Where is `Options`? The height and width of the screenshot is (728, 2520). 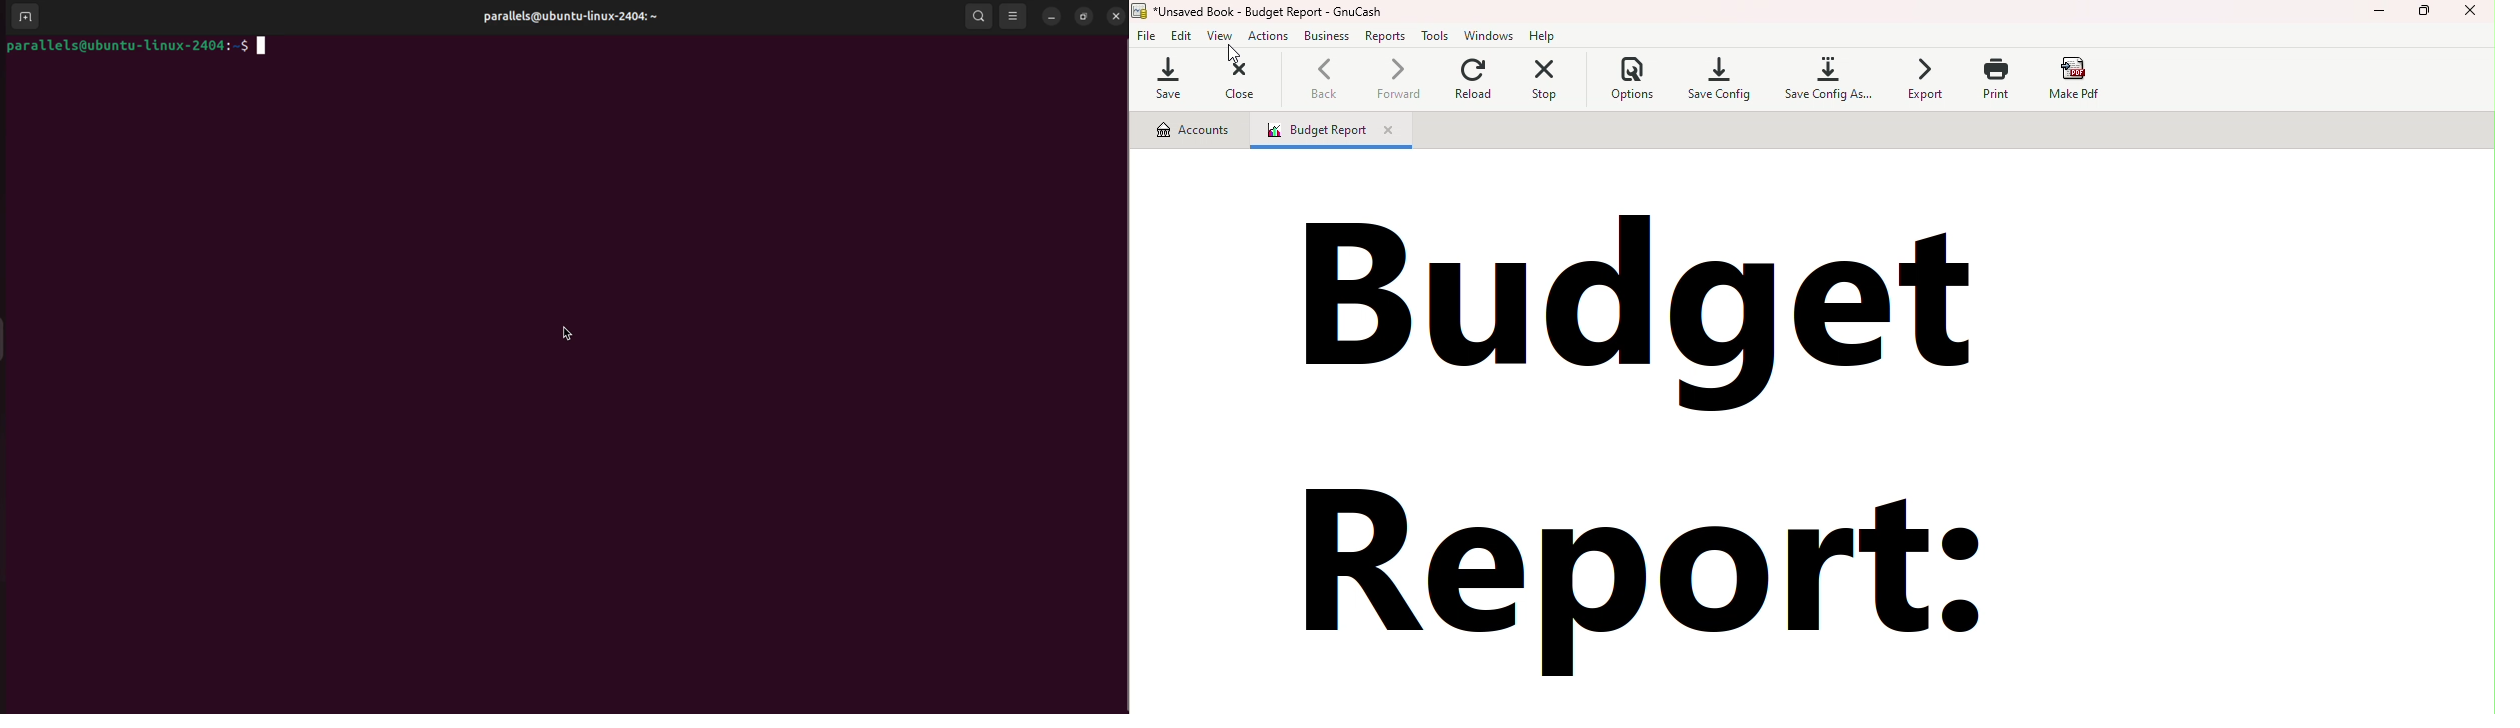
Options is located at coordinates (1624, 81).